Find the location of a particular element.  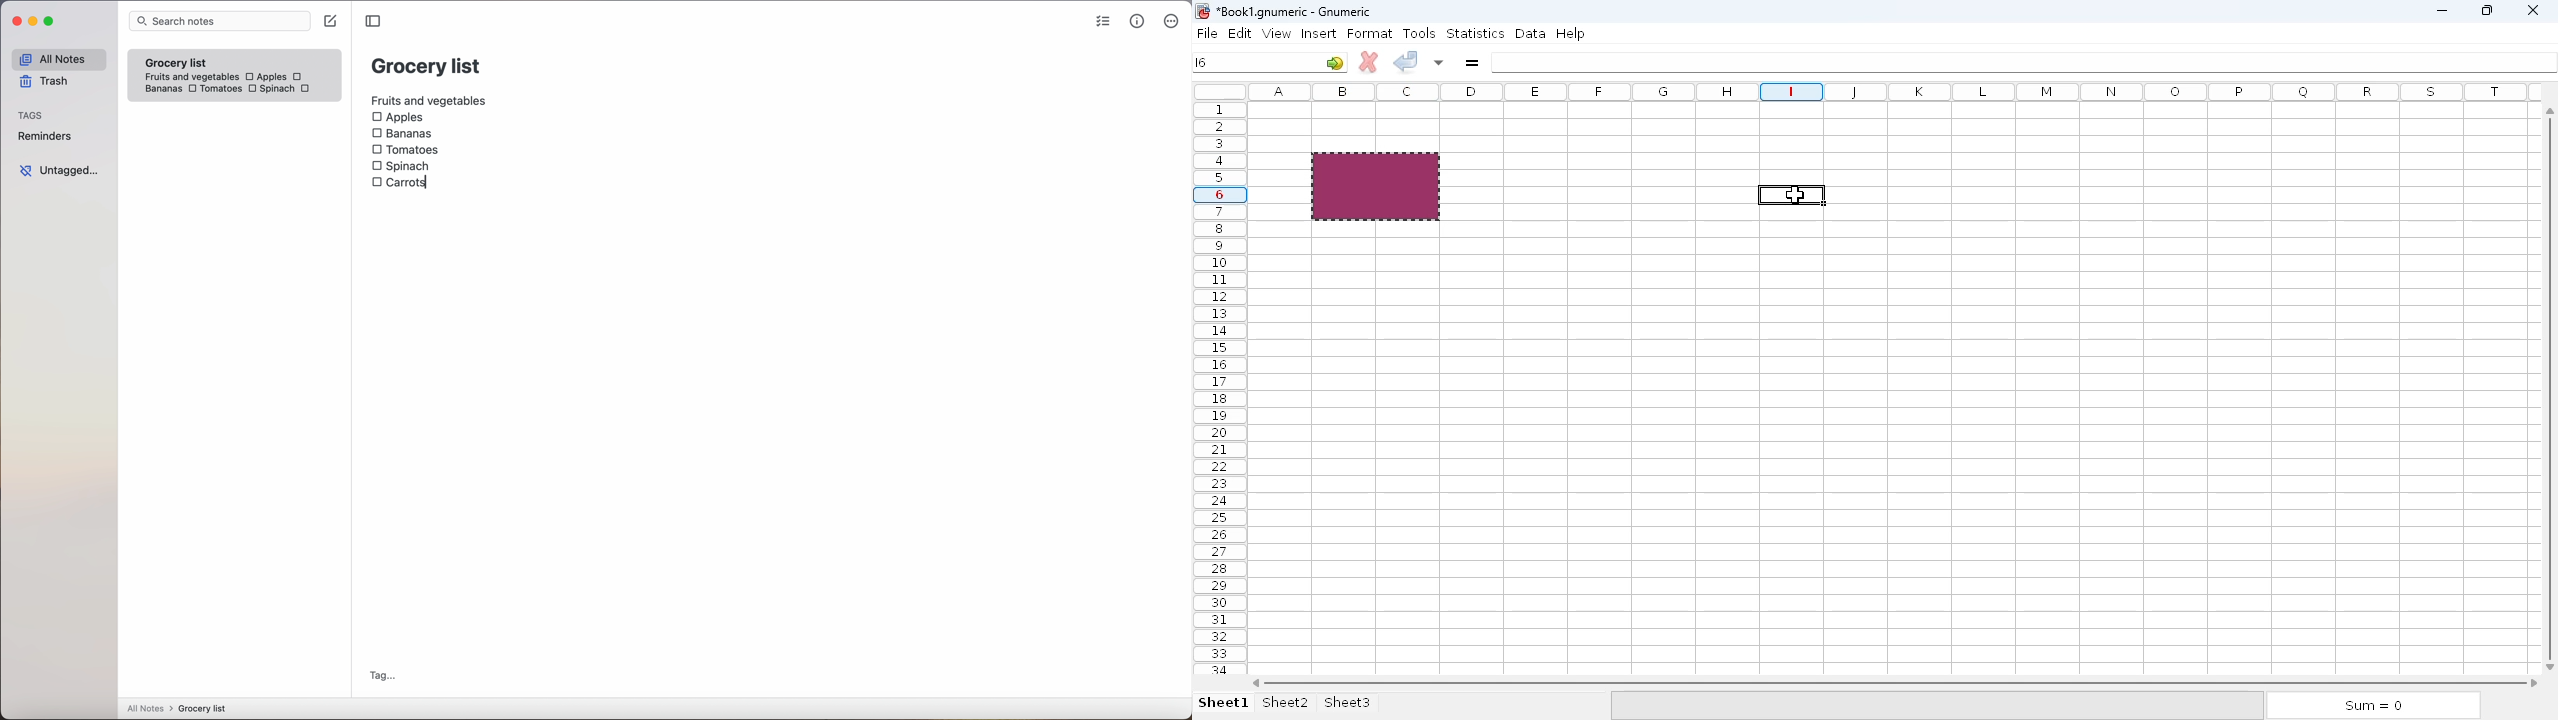

statistics is located at coordinates (1475, 33).